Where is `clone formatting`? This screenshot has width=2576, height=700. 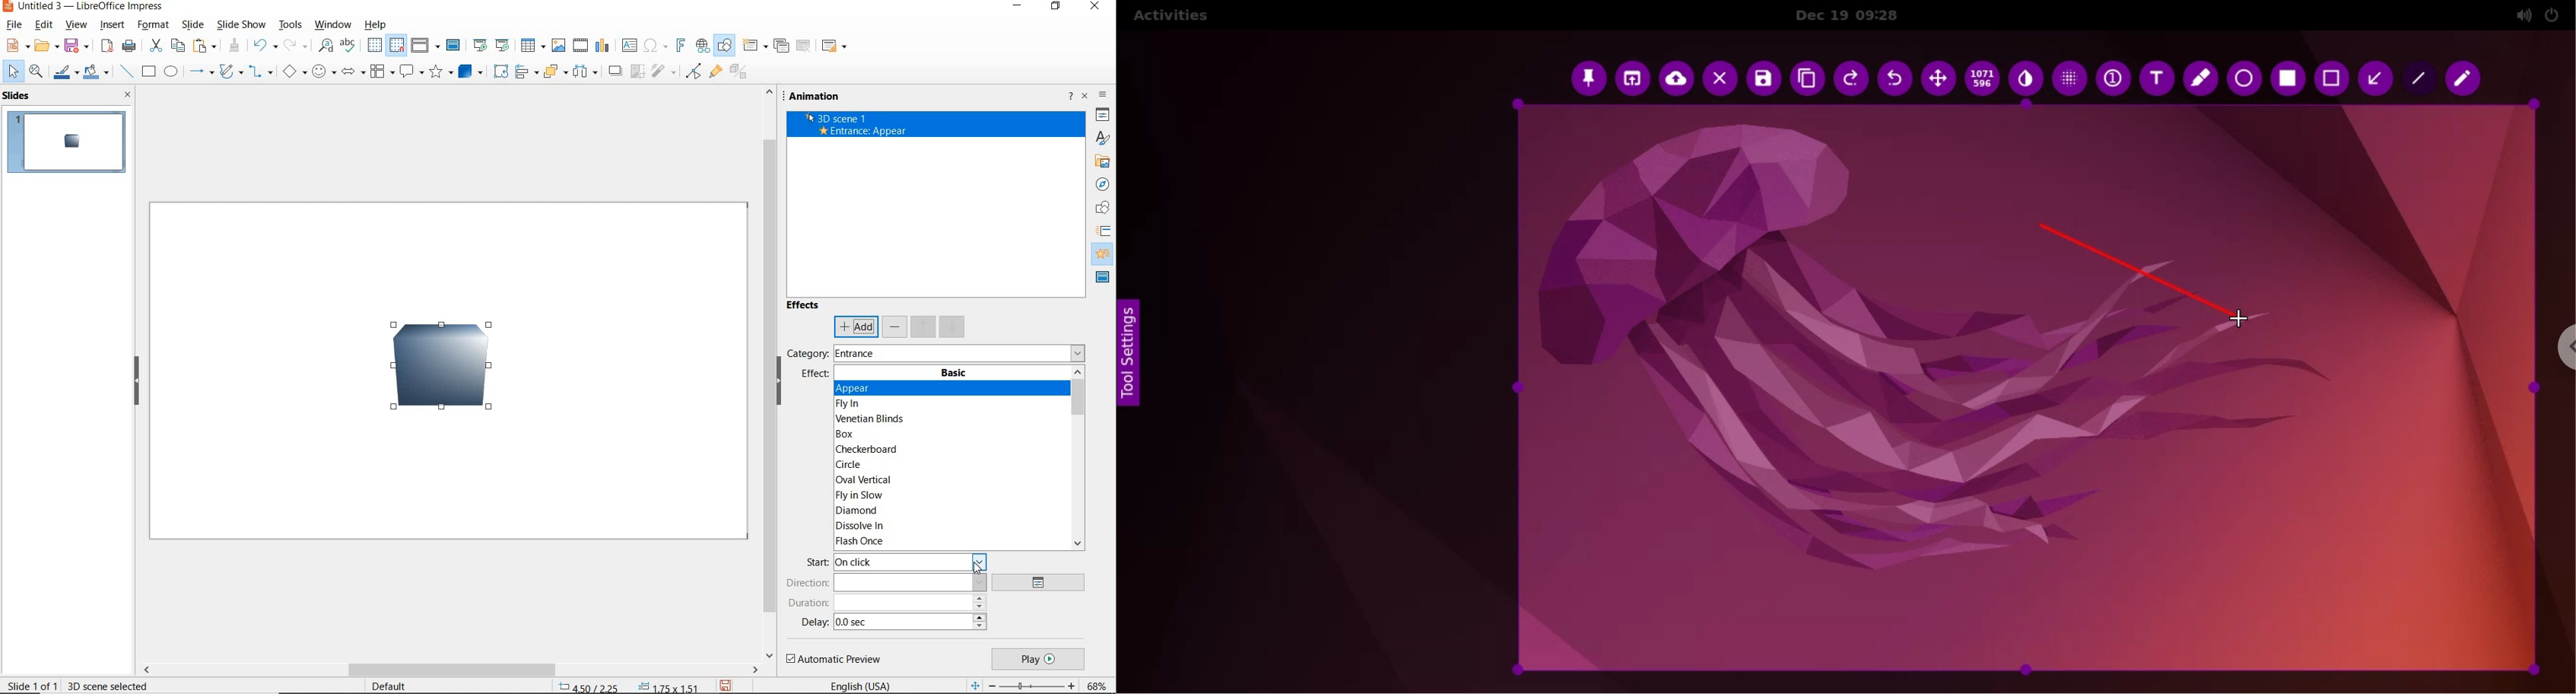 clone formatting is located at coordinates (236, 46).